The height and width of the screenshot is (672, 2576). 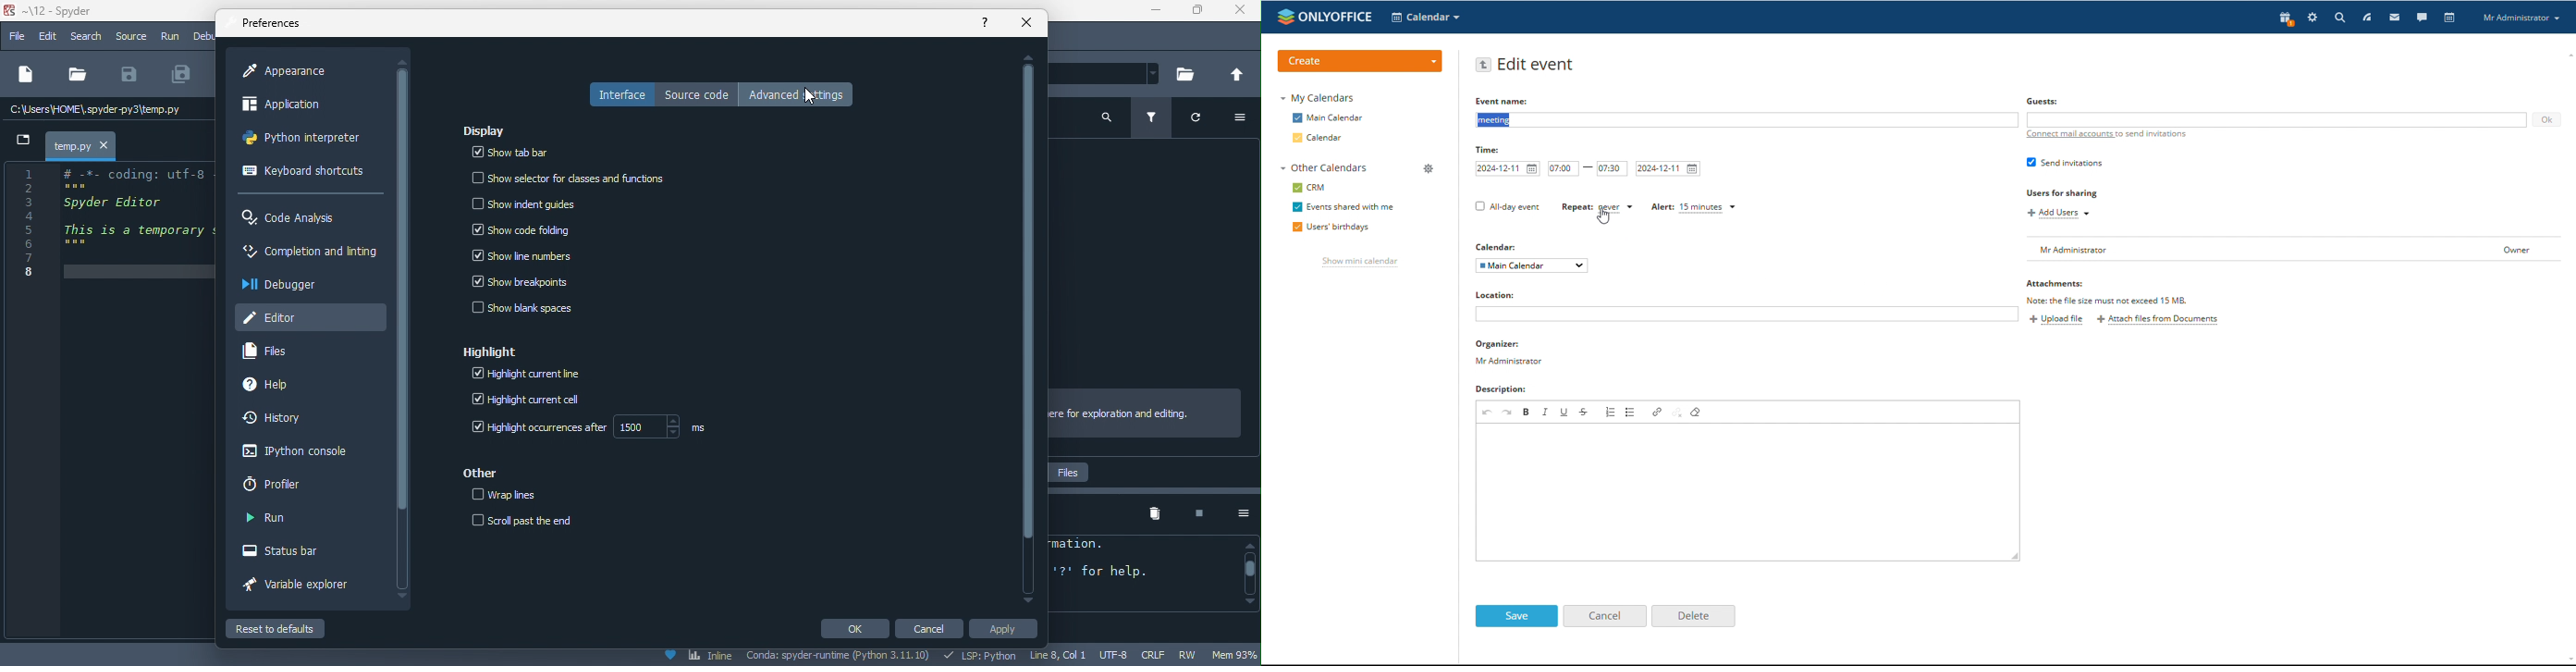 I want to click on reset to defaults, so click(x=294, y=628).